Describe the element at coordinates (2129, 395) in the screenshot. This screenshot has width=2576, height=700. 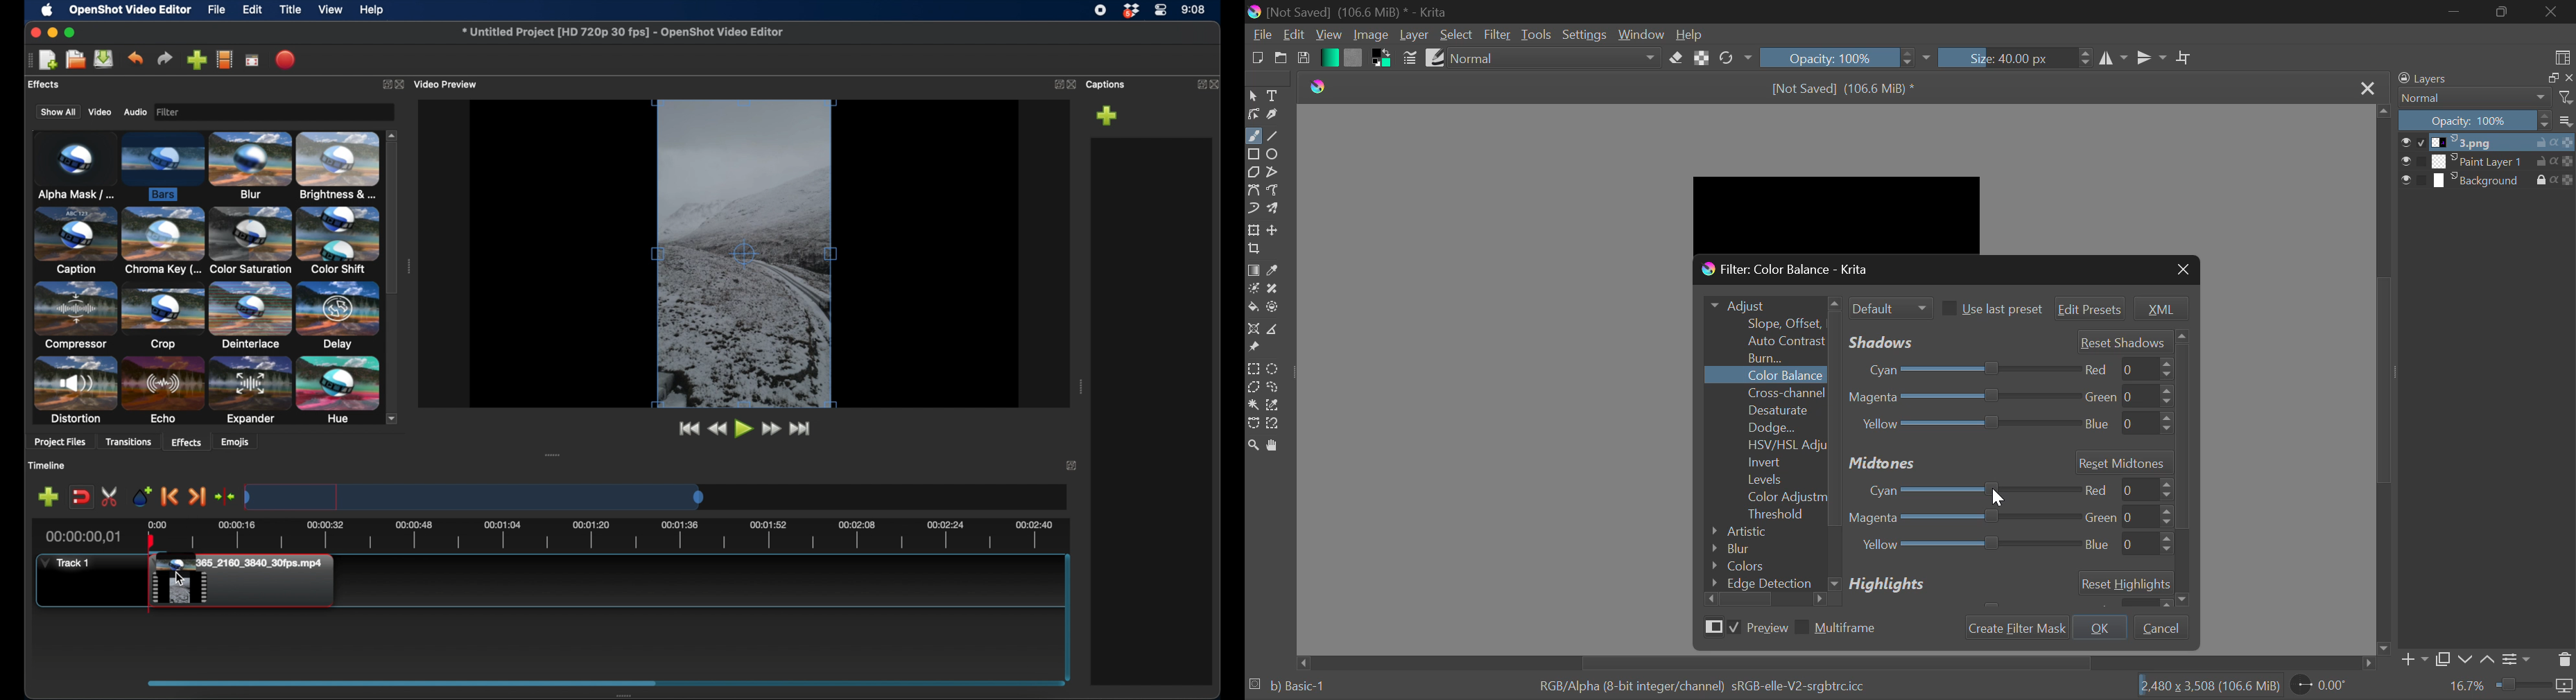
I see `green` at that location.